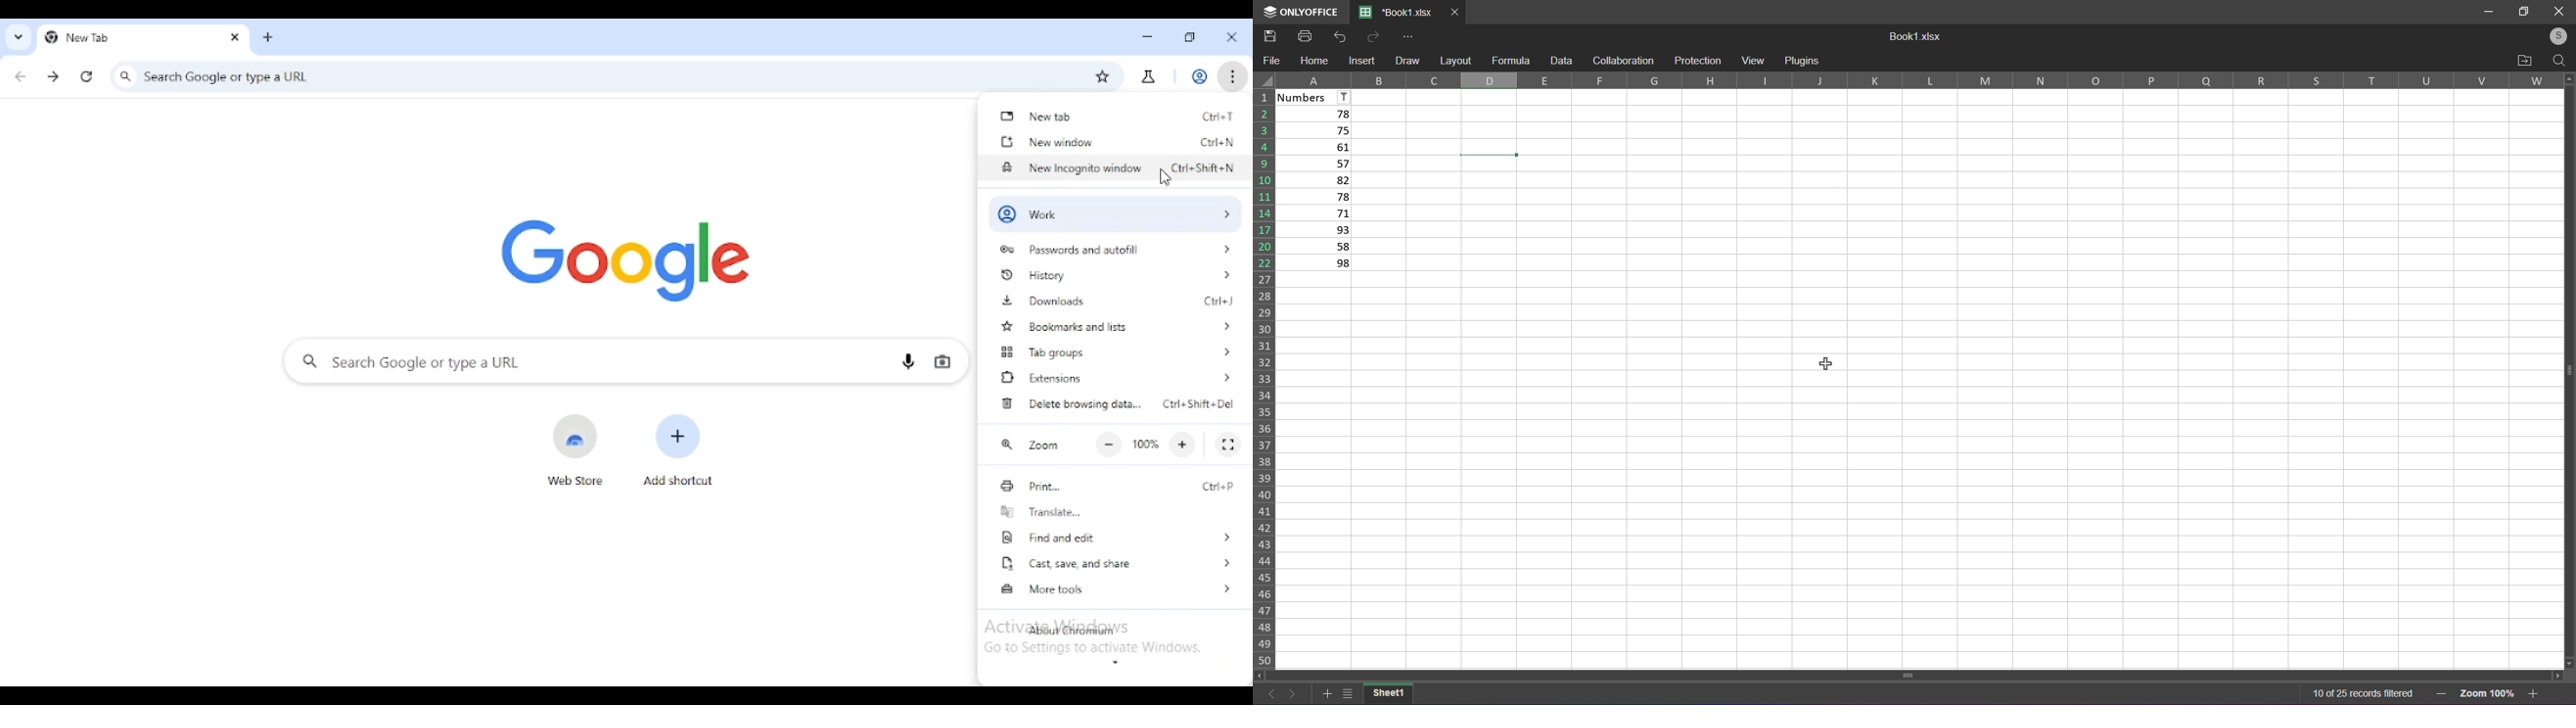  Describe the element at coordinates (1268, 691) in the screenshot. I see `previous` at that location.